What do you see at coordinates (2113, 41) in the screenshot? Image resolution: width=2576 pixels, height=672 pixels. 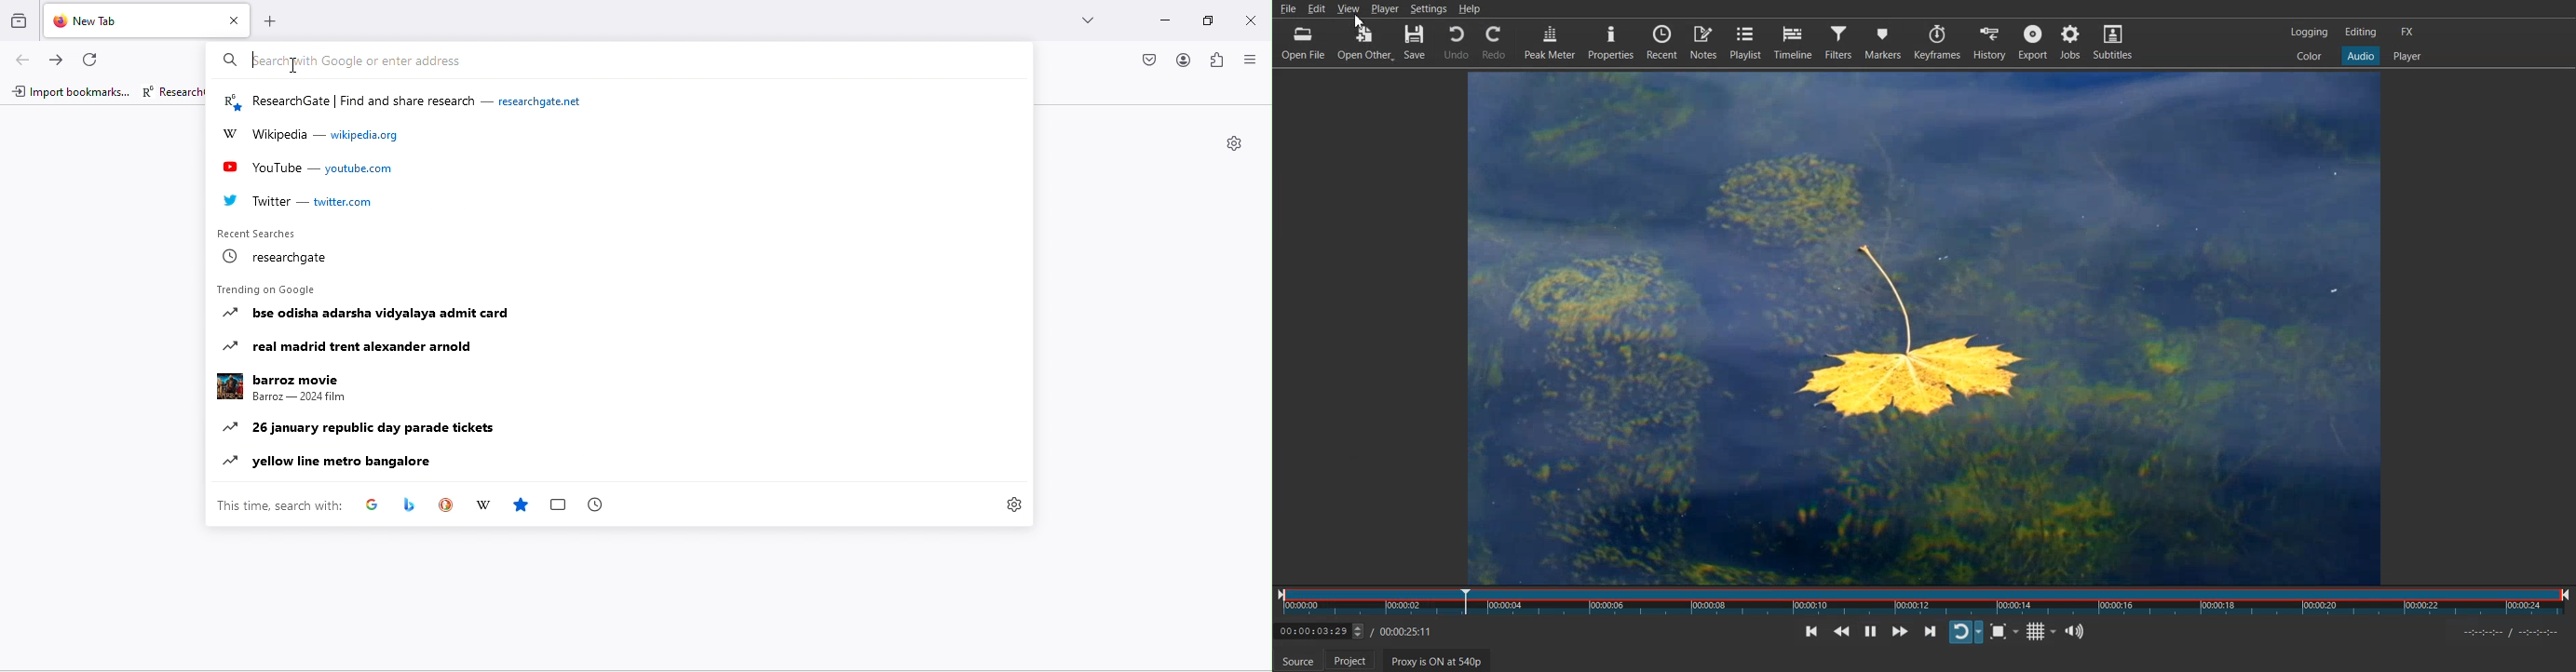 I see `Subtitles` at bounding box center [2113, 41].